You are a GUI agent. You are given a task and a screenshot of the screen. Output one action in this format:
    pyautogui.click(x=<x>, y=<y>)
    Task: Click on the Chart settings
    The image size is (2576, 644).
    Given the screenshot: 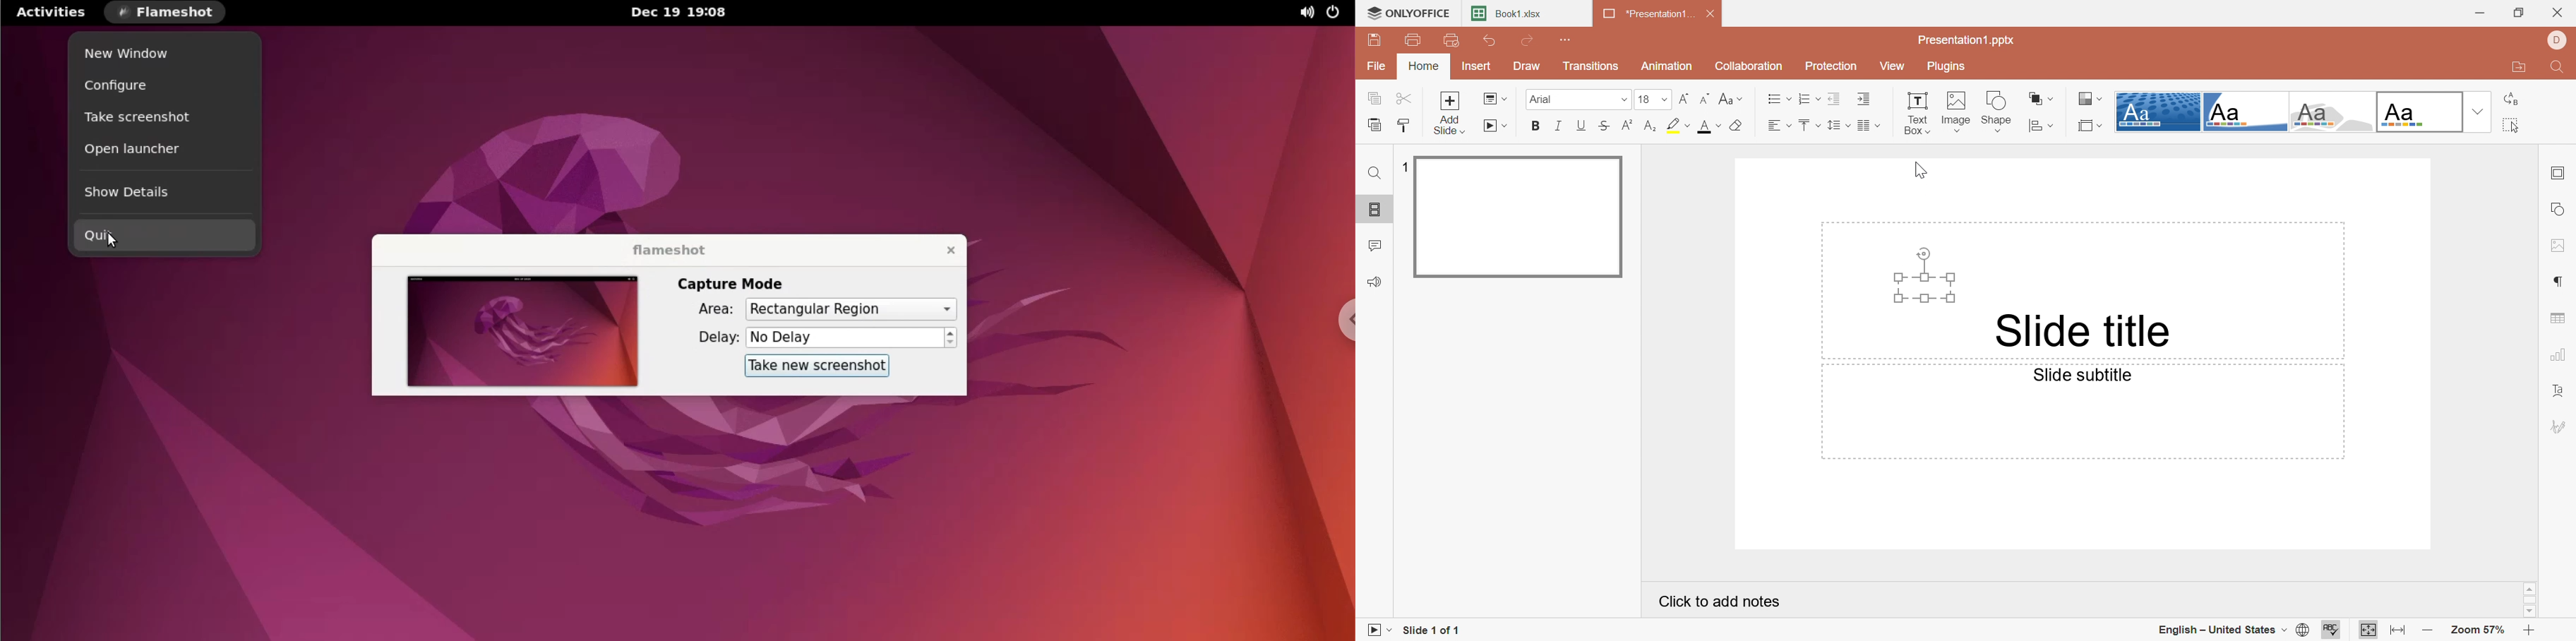 What is the action you would take?
    pyautogui.click(x=2560, y=356)
    